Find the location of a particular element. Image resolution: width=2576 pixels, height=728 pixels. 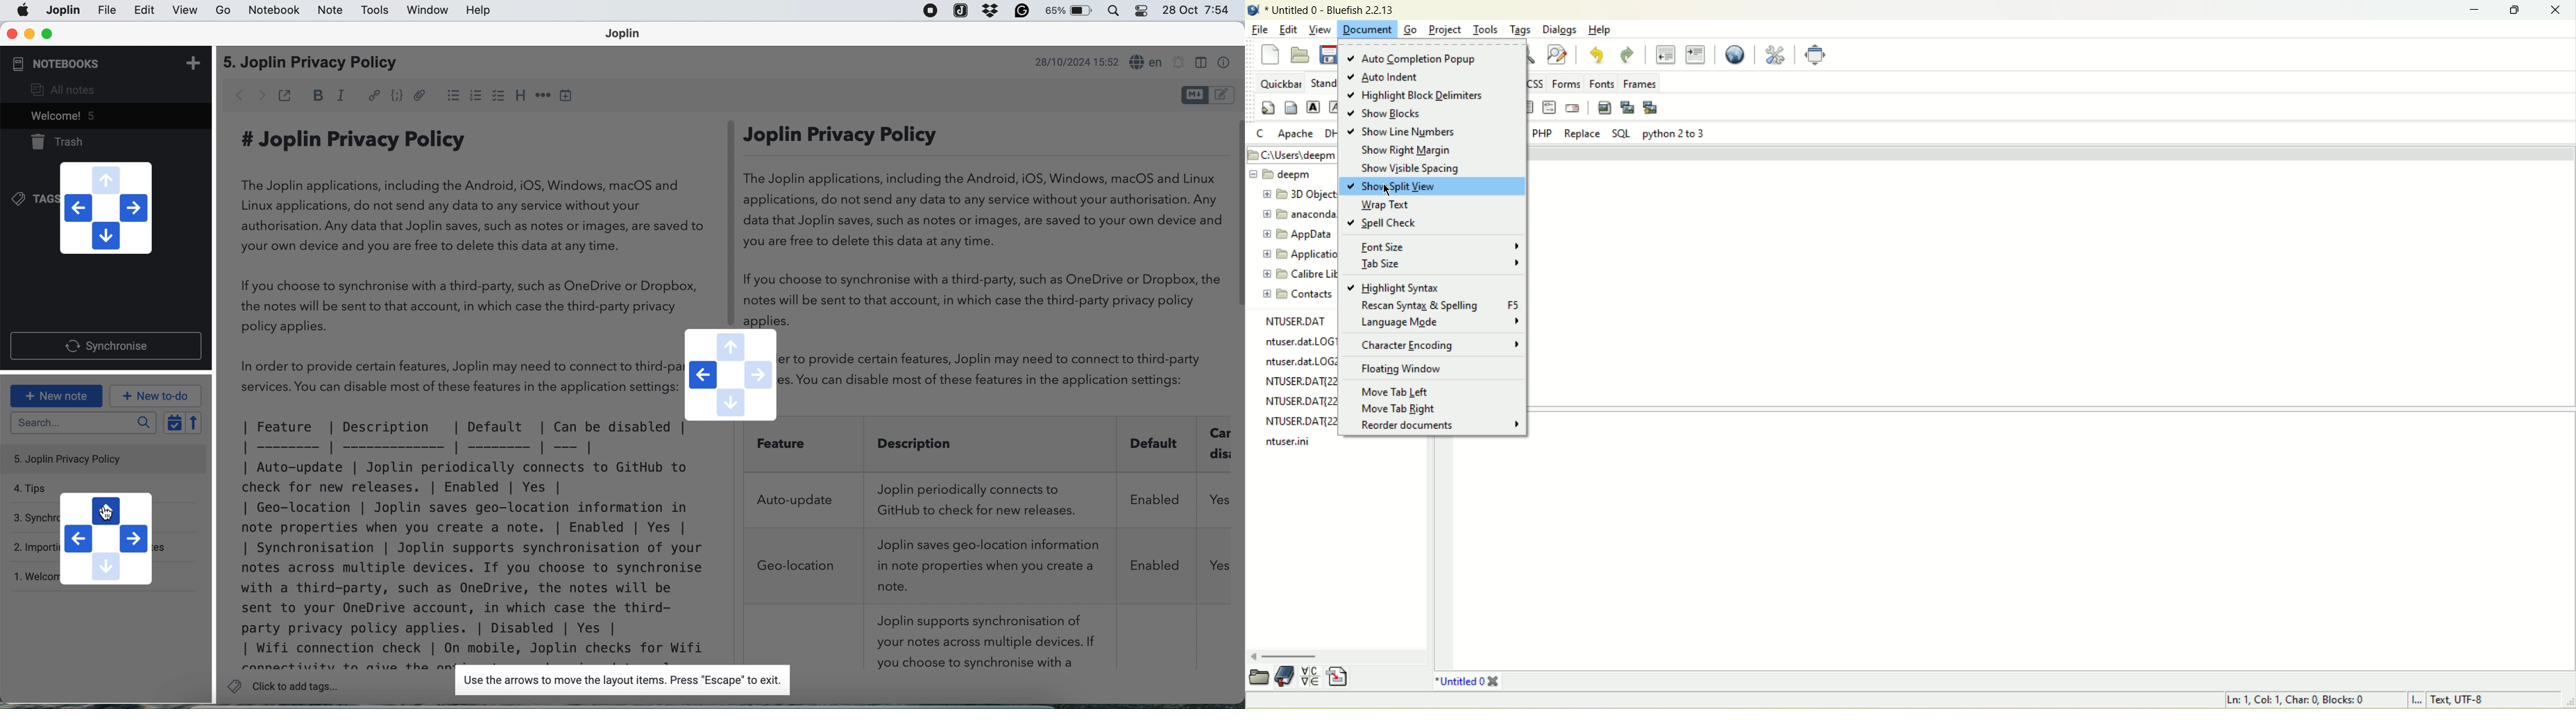

document is located at coordinates (1371, 32).